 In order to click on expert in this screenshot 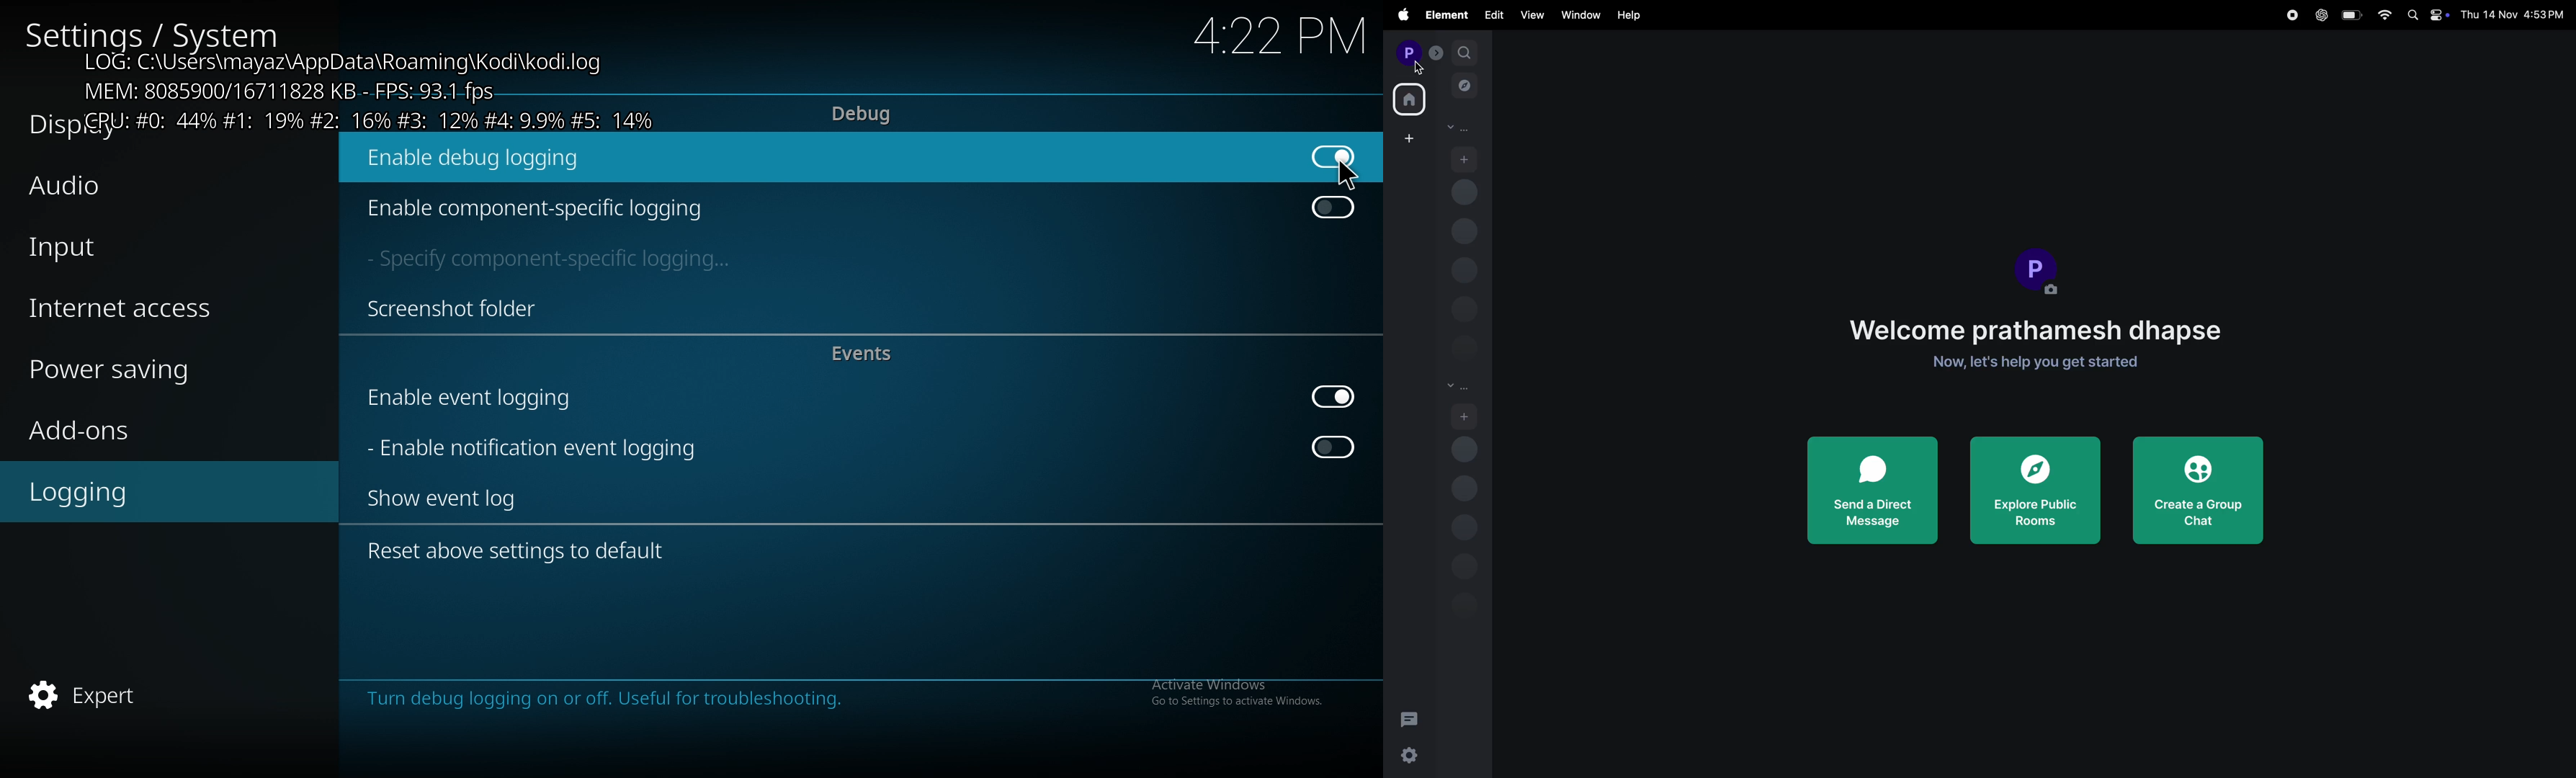, I will do `click(143, 697)`.